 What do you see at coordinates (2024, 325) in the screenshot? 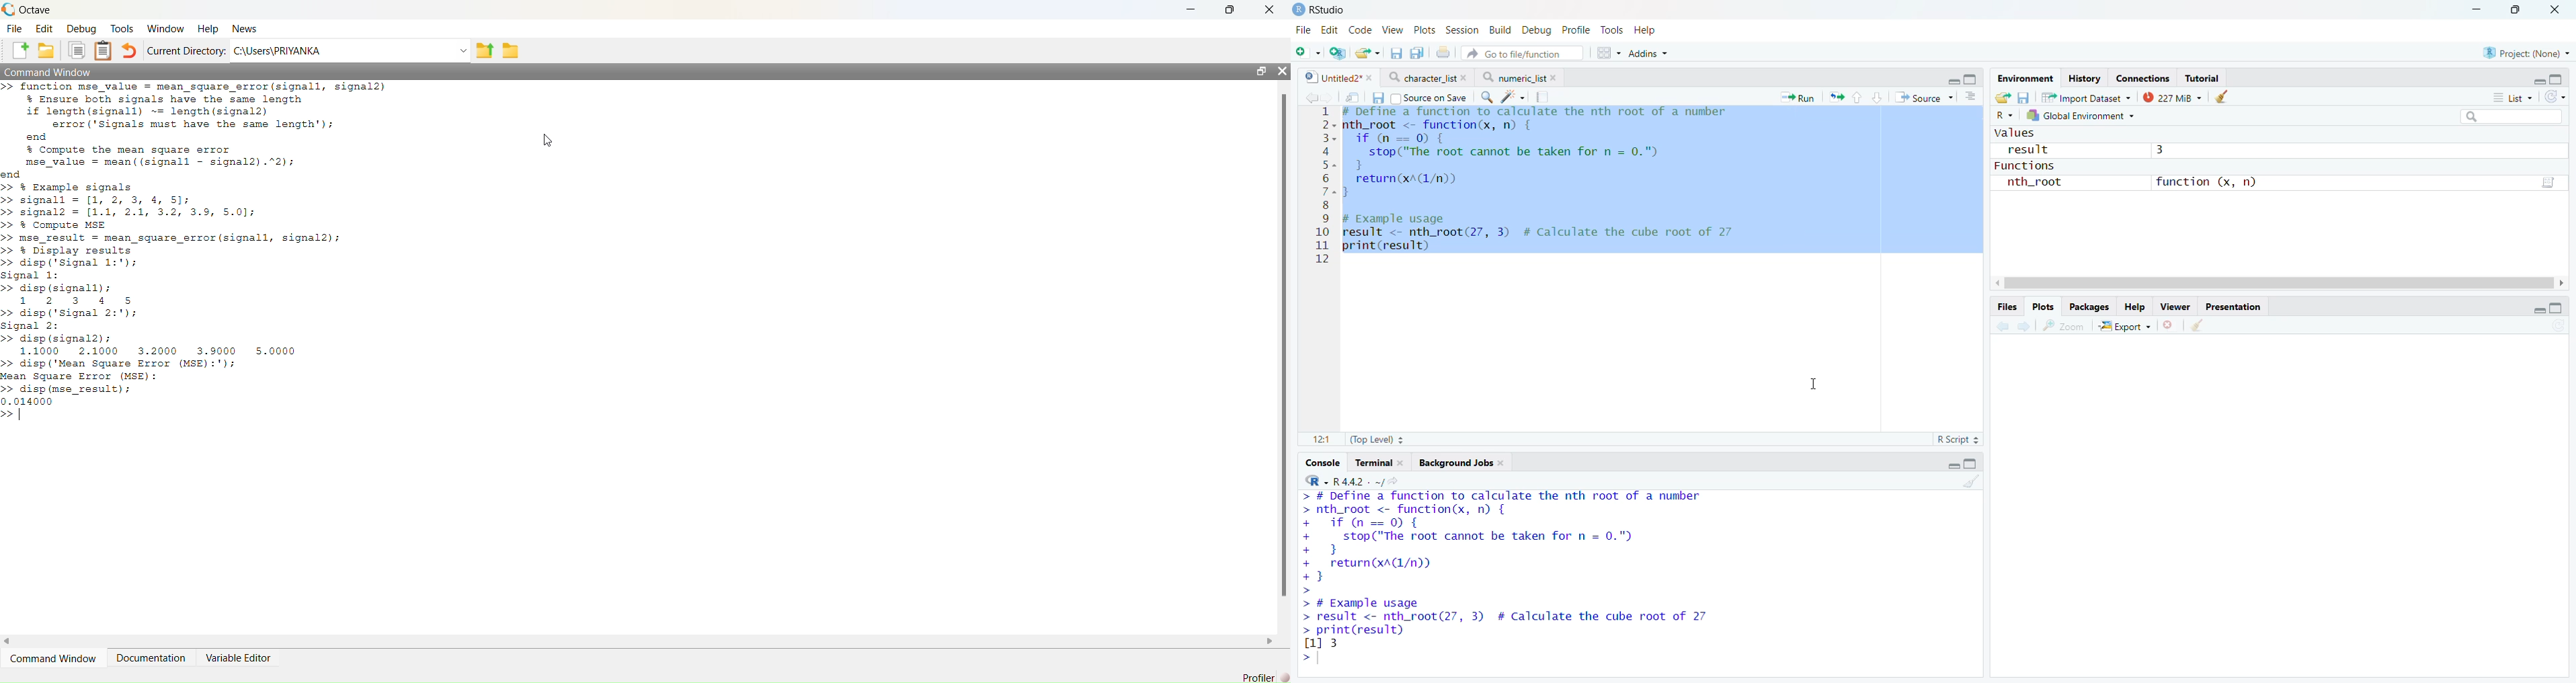
I see `Go to next plot` at bounding box center [2024, 325].